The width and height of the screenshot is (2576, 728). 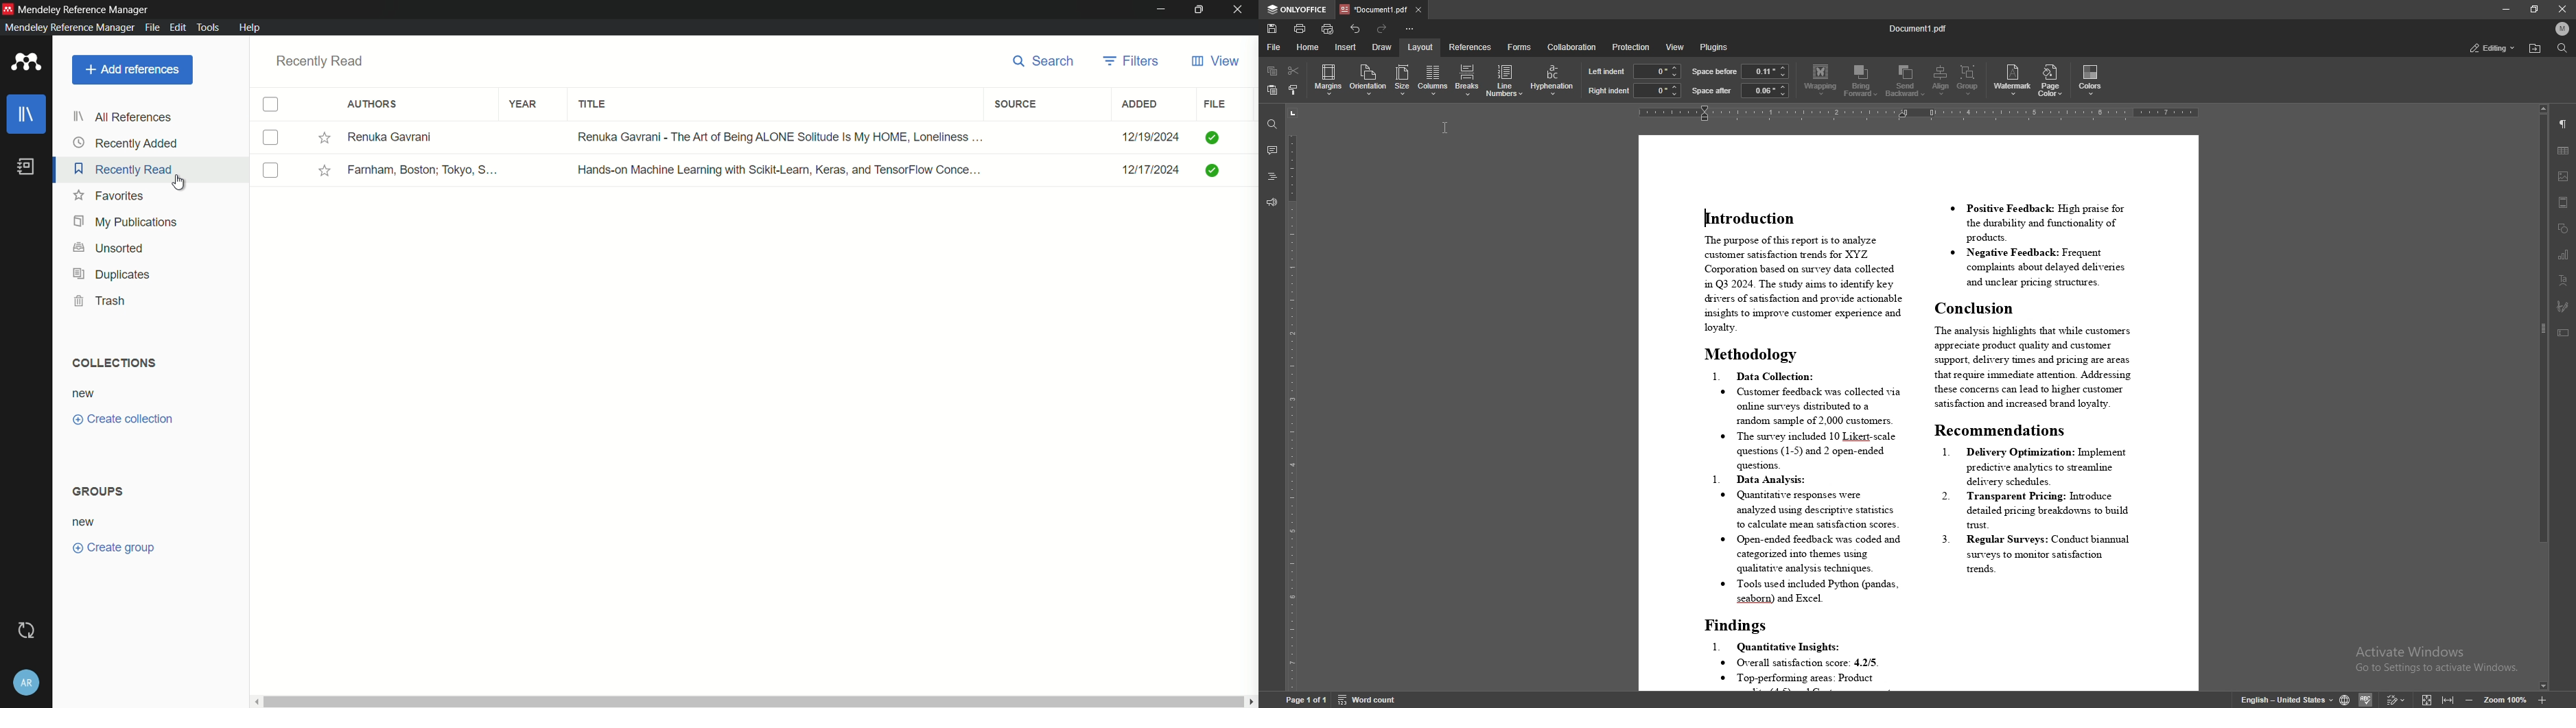 I want to click on Renuka Gawani, so click(x=412, y=137).